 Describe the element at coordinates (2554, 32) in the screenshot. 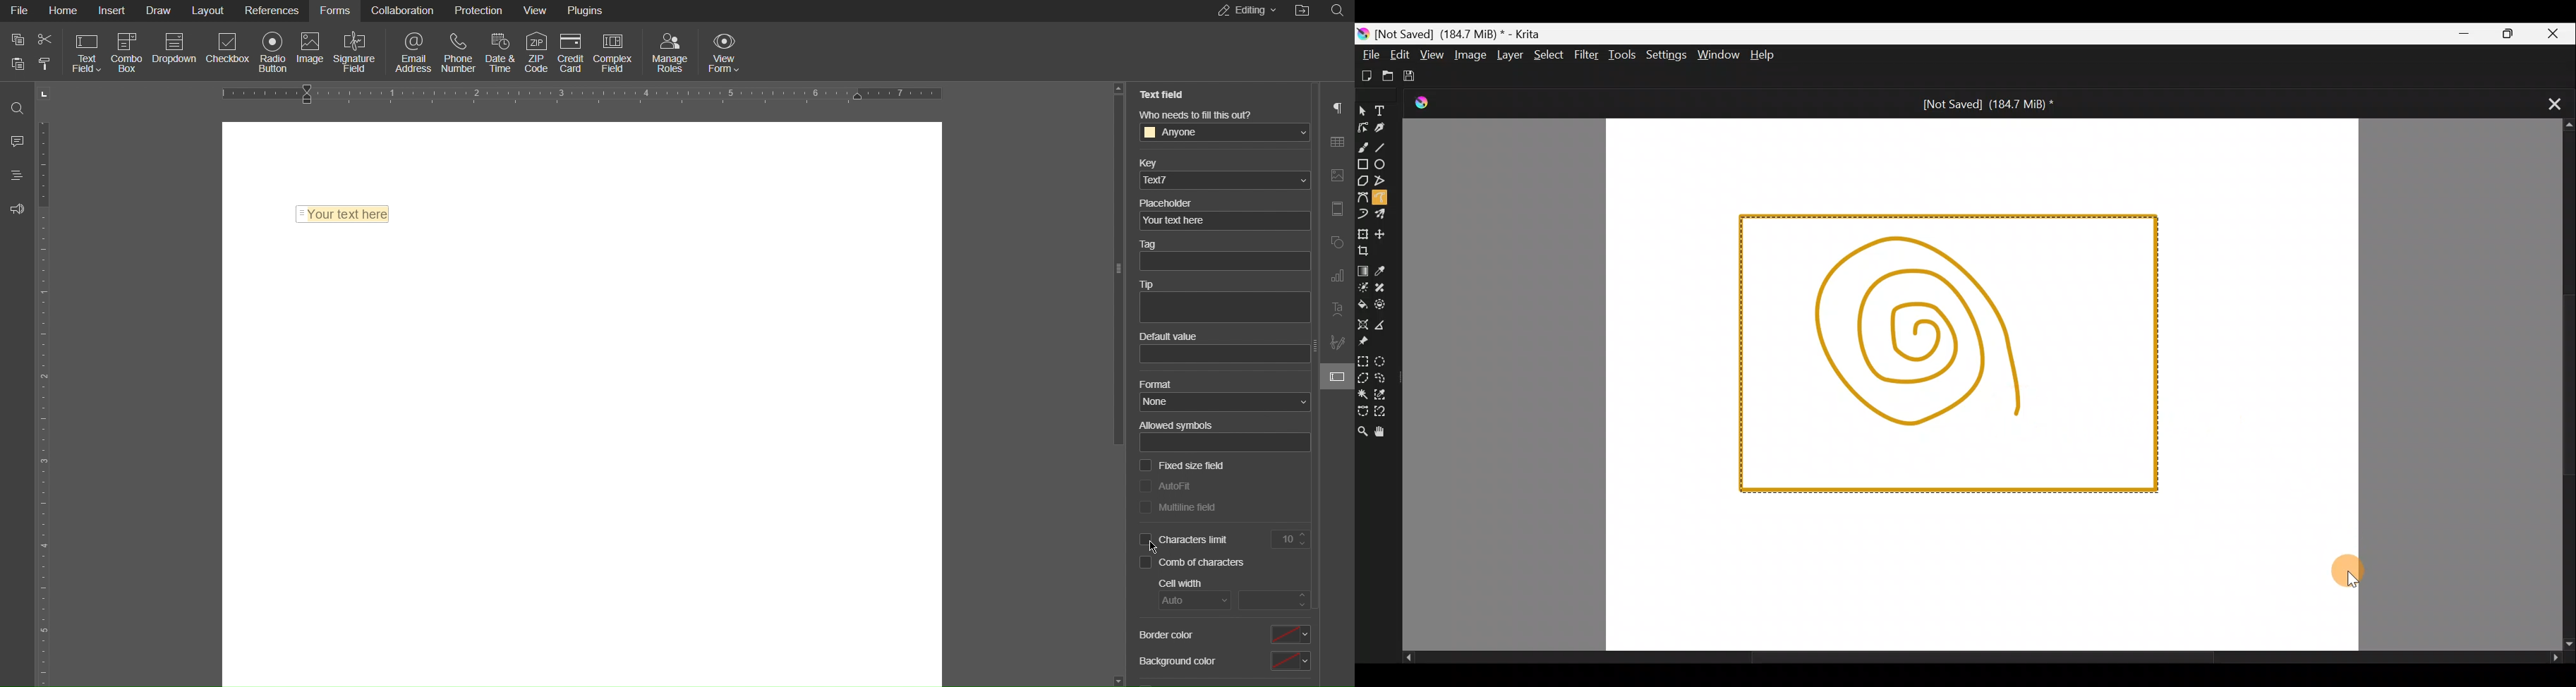

I see `Close` at that location.